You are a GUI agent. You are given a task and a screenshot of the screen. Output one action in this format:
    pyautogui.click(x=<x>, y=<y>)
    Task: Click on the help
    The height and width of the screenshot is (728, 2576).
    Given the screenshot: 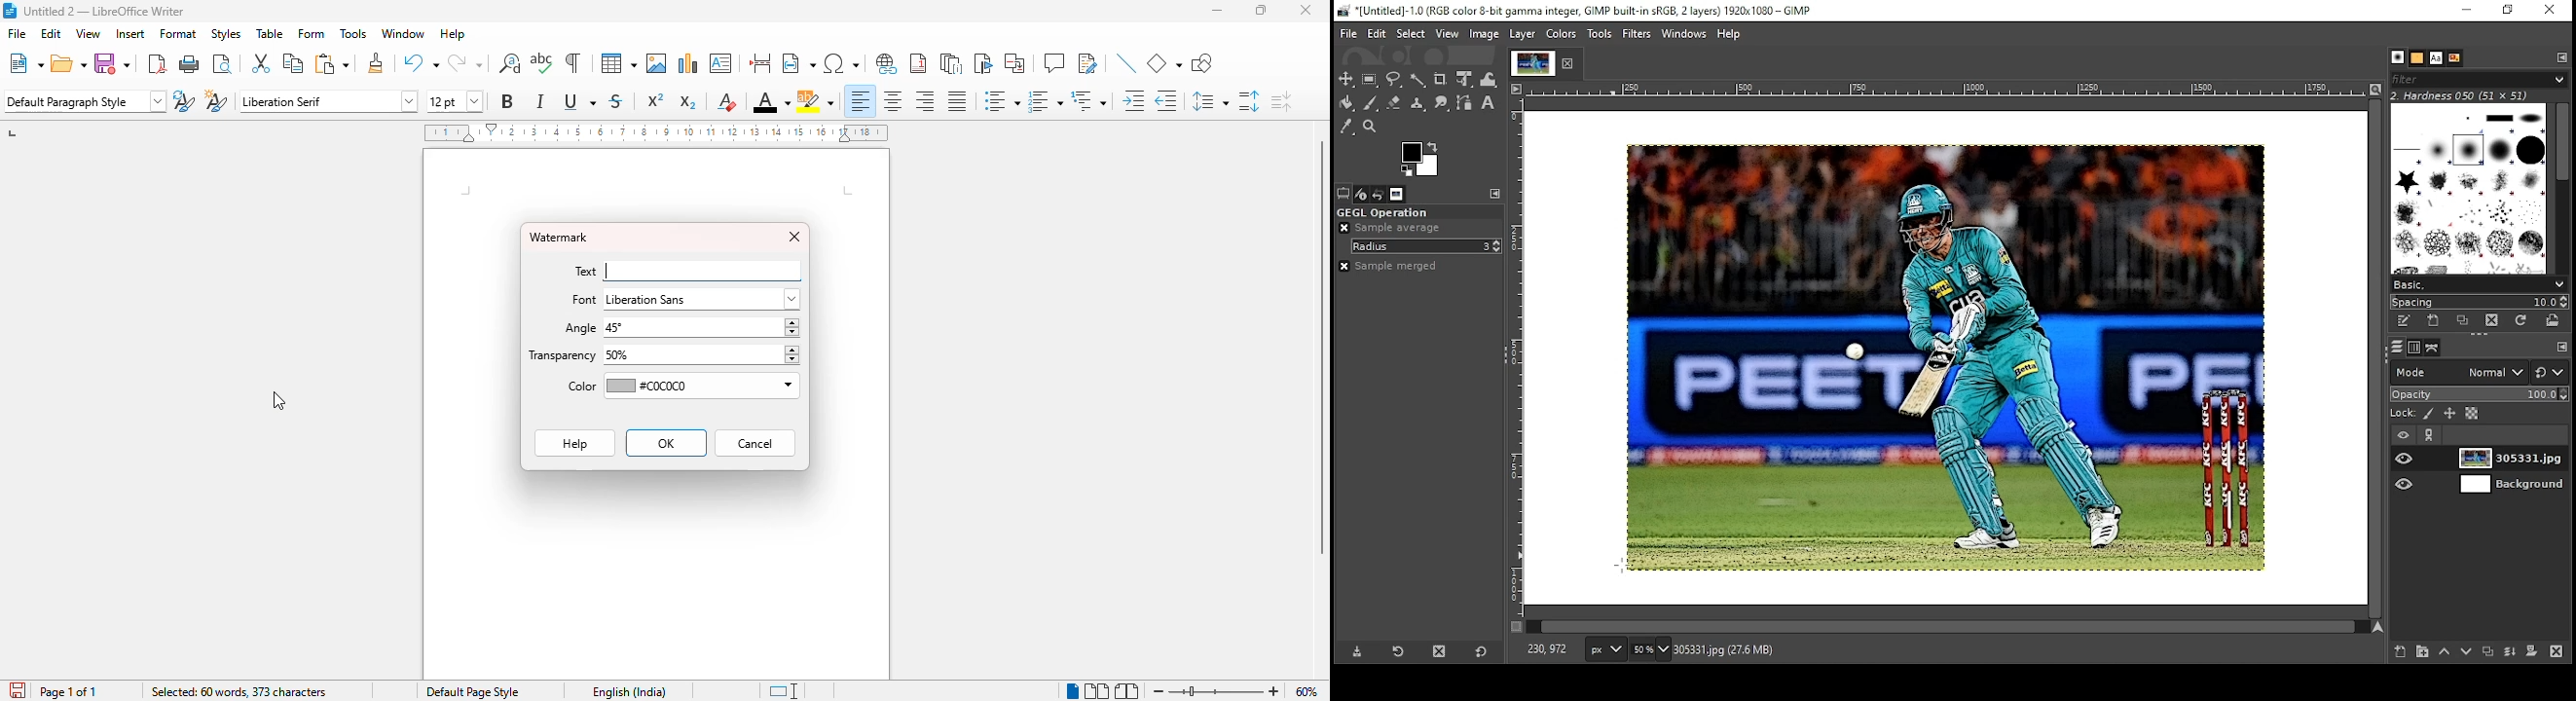 What is the action you would take?
    pyautogui.click(x=453, y=34)
    